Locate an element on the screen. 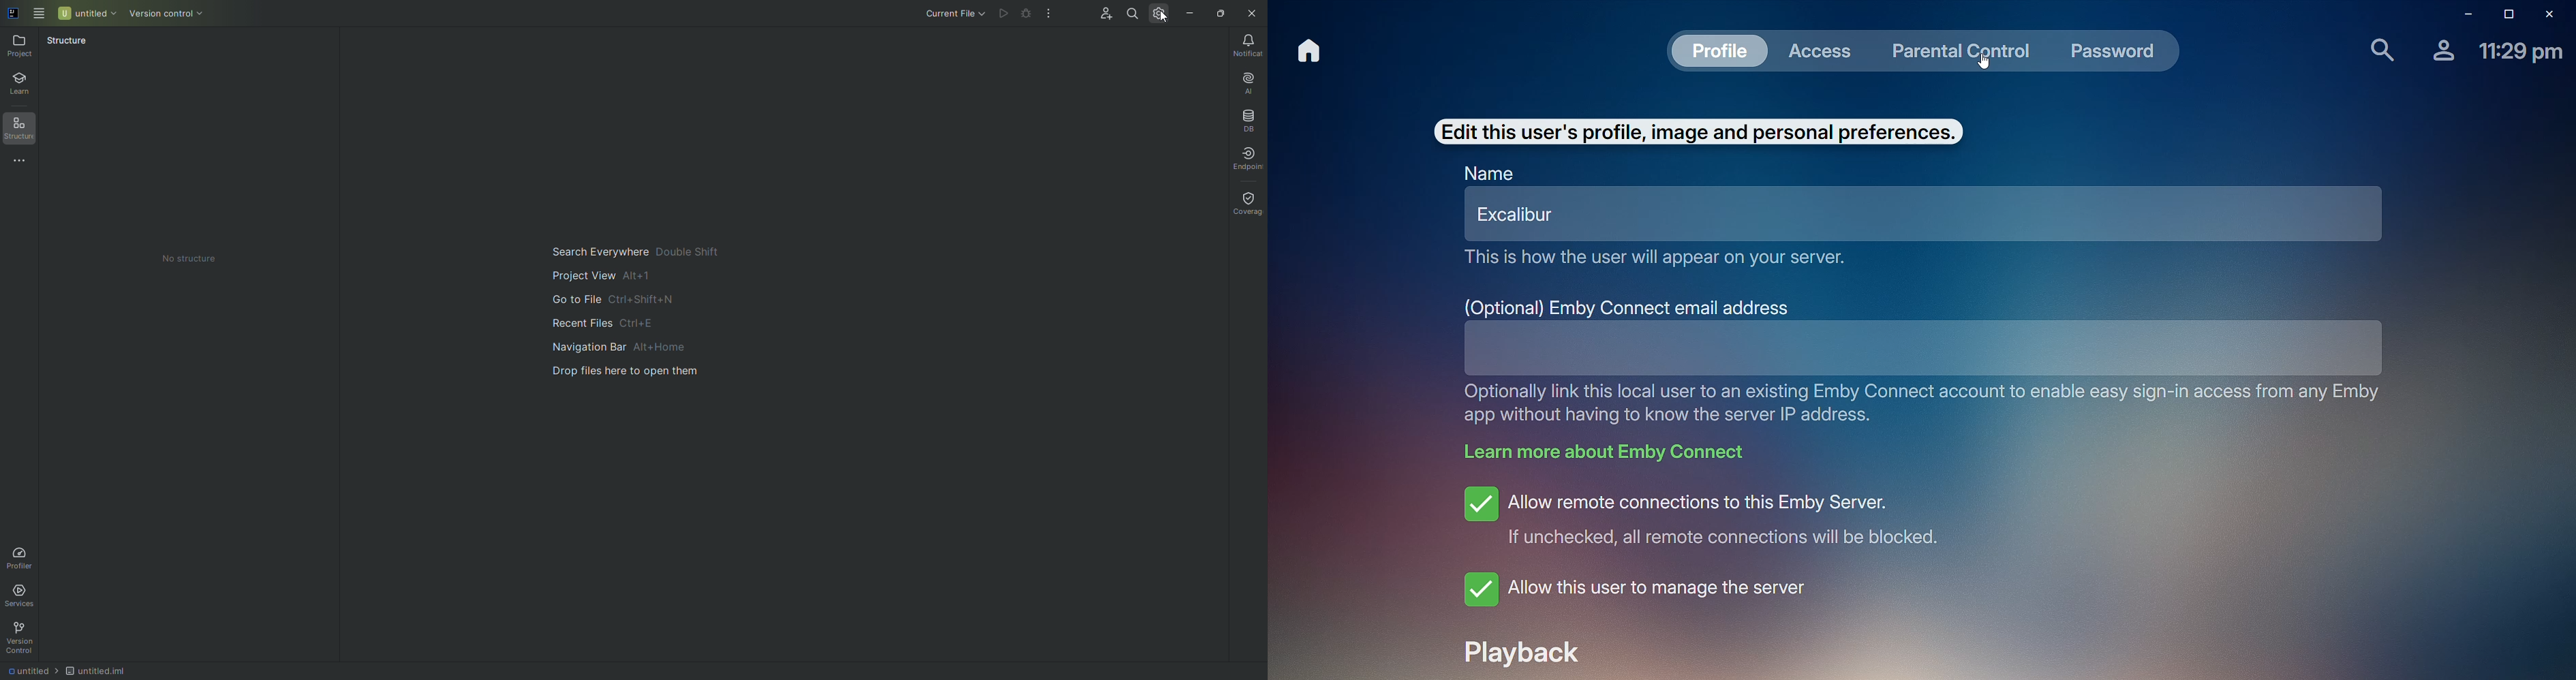 Image resolution: width=2576 pixels, height=700 pixels. Updates and Settings is located at coordinates (1158, 13).